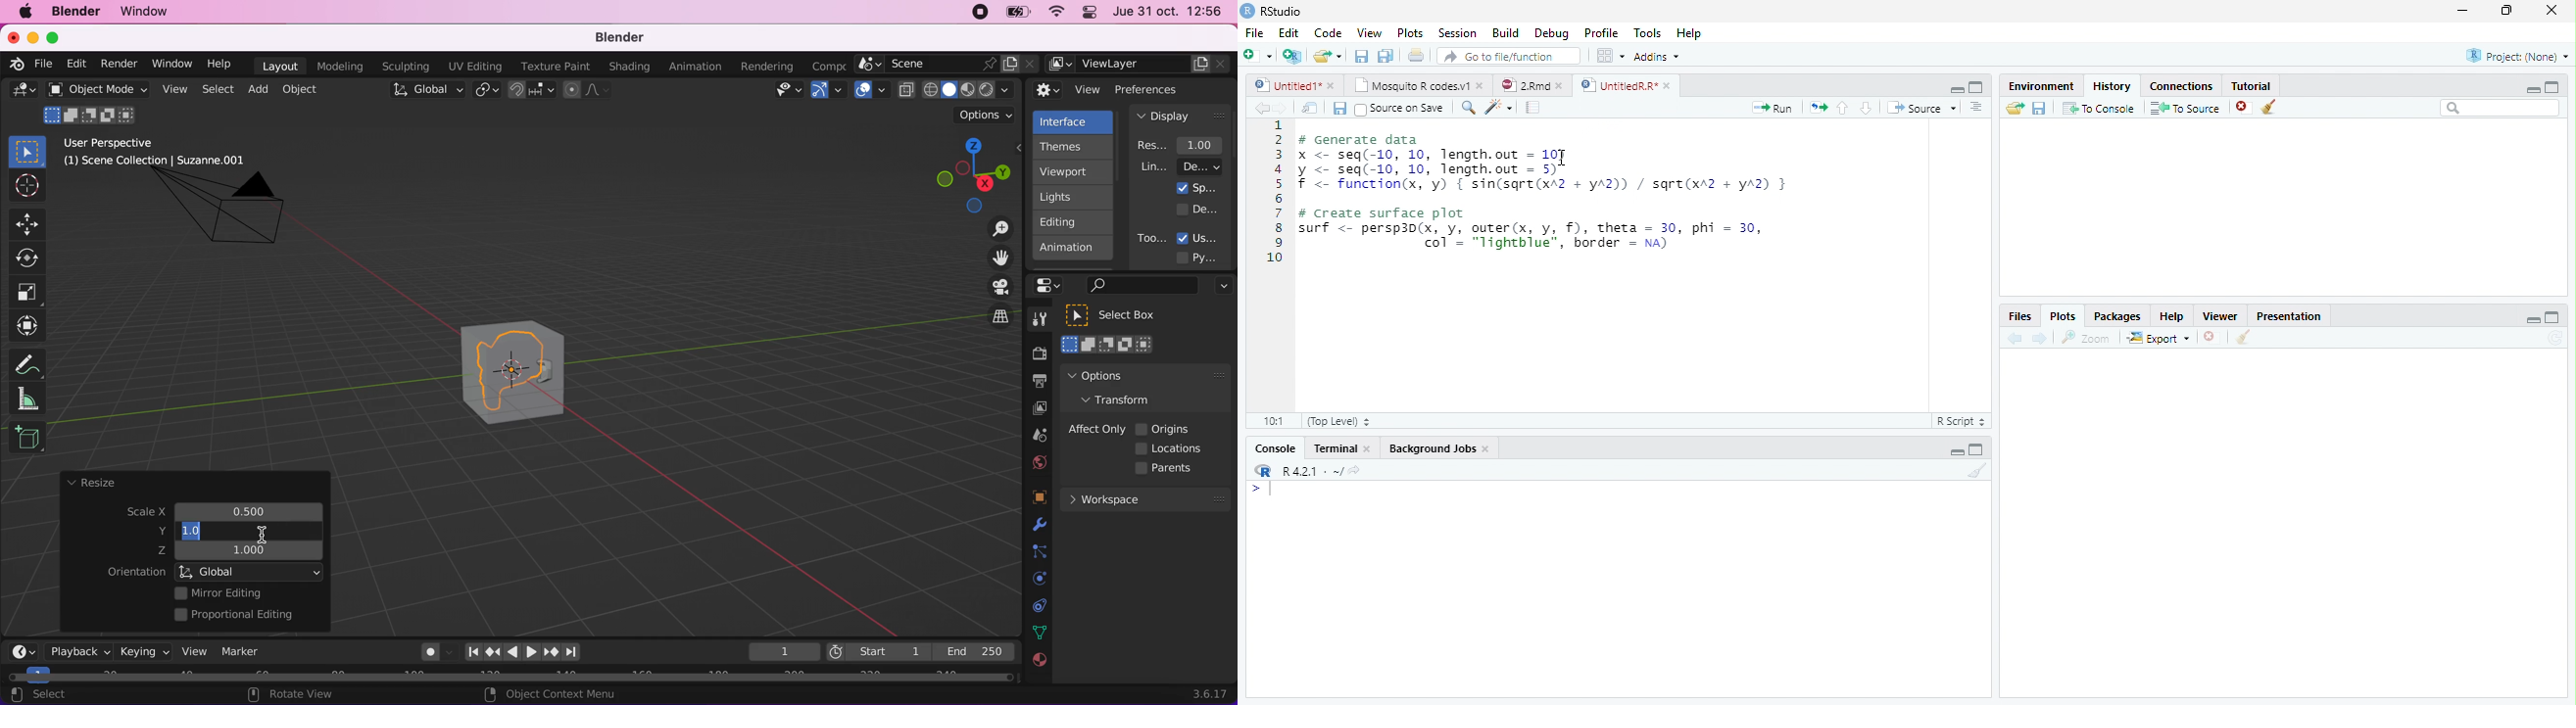 The height and width of the screenshot is (728, 2576). Describe the element at coordinates (1467, 108) in the screenshot. I see `Find/replace` at that location.